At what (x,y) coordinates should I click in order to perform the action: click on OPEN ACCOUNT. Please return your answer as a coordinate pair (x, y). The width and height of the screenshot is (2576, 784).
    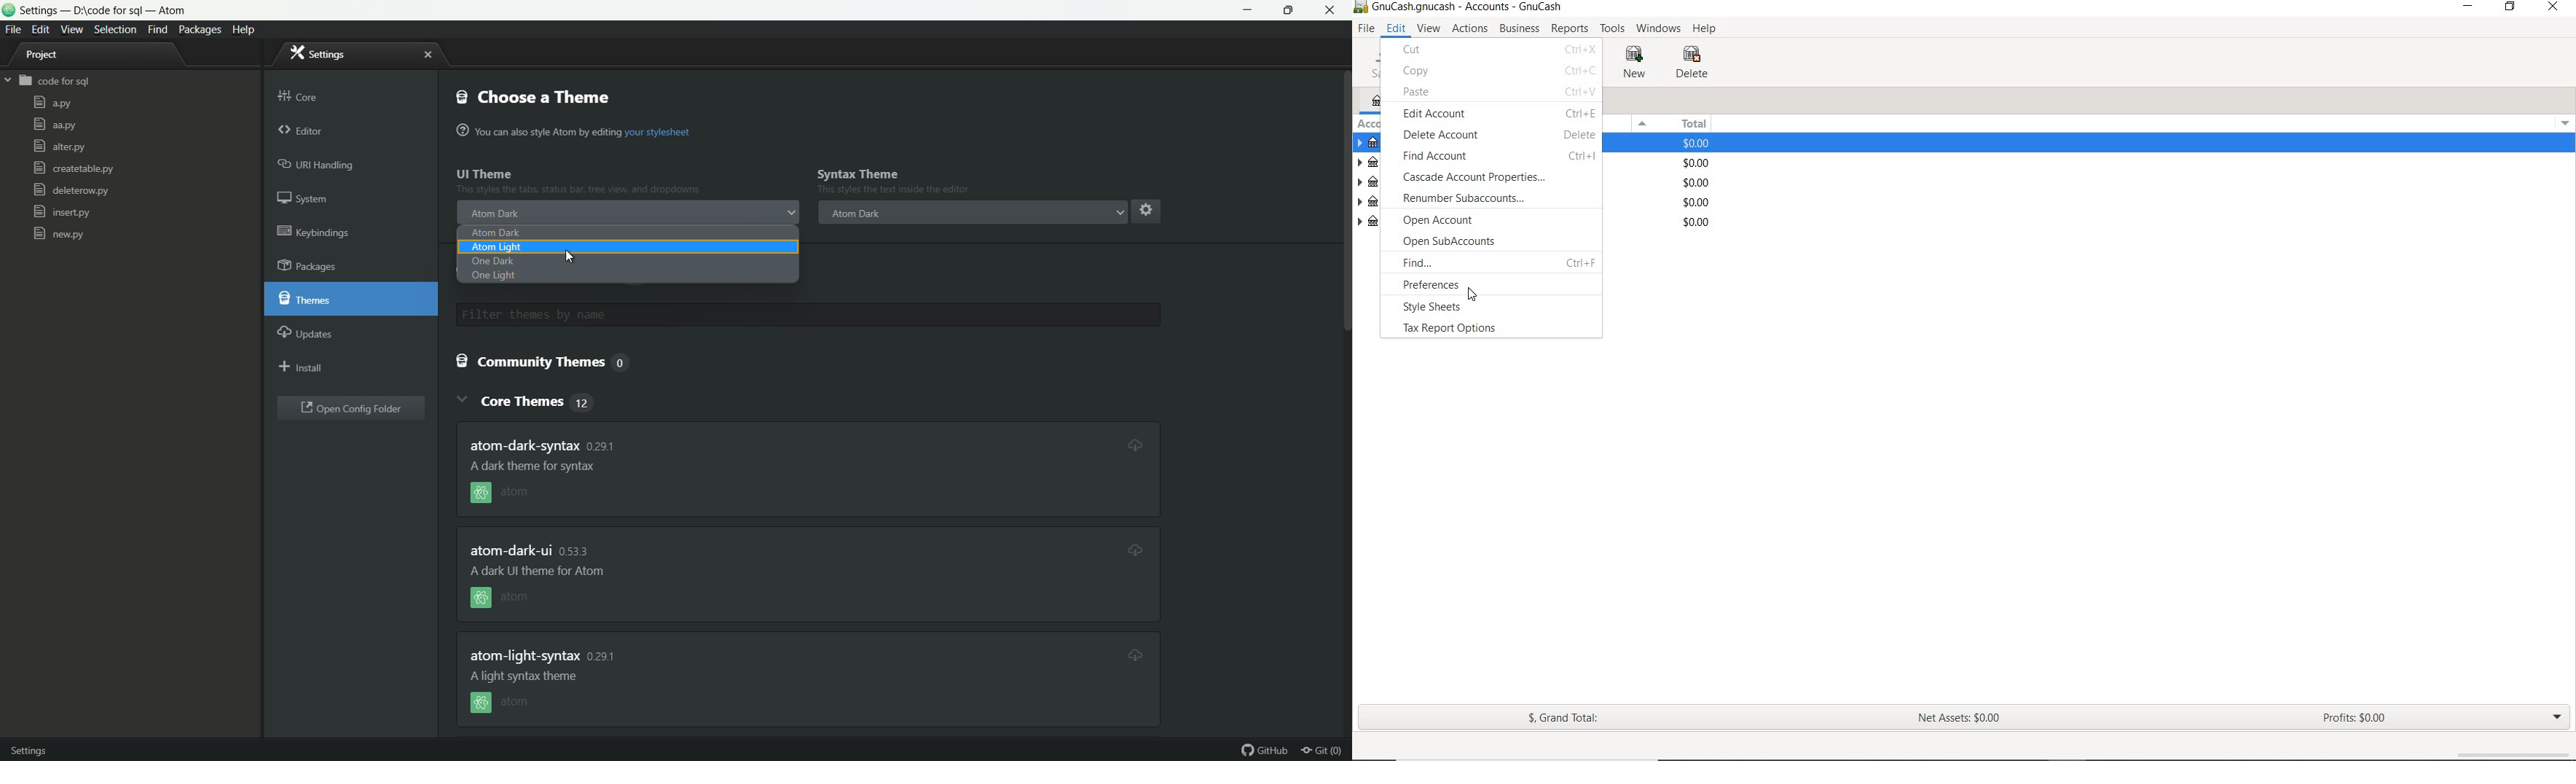
    Looking at the image, I should click on (1462, 221).